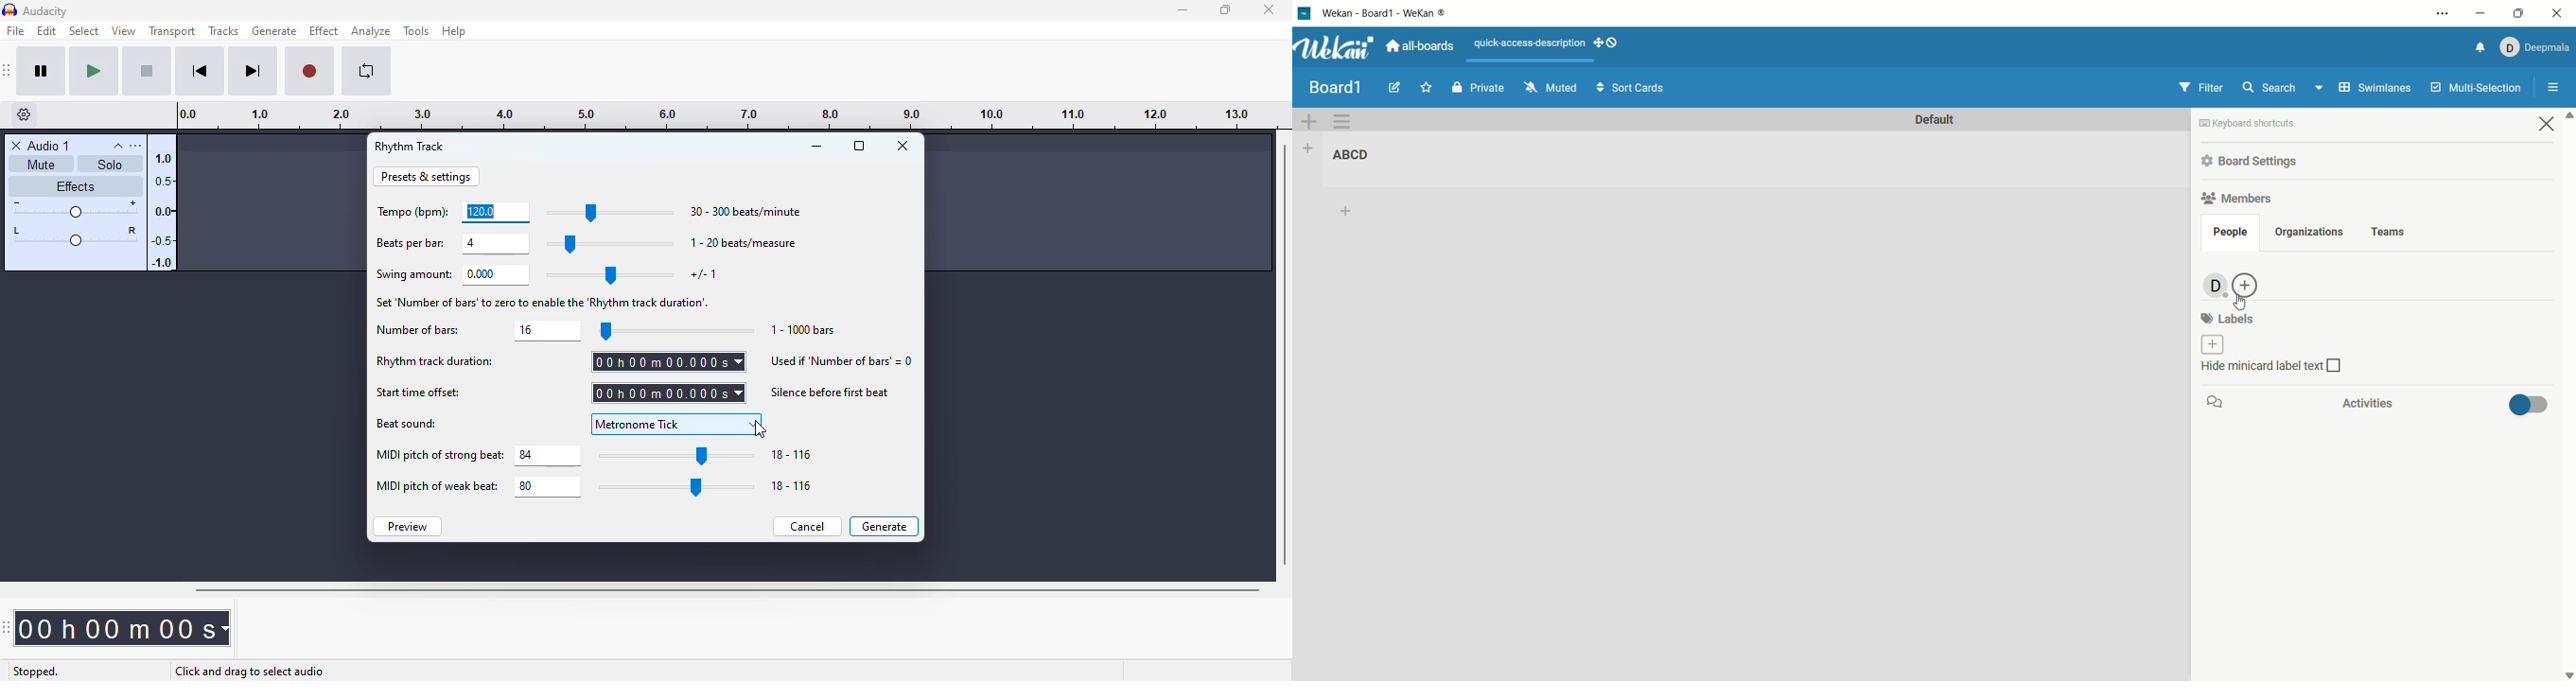  What do you see at coordinates (413, 213) in the screenshot?
I see `tempo (bpm)` at bounding box center [413, 213].